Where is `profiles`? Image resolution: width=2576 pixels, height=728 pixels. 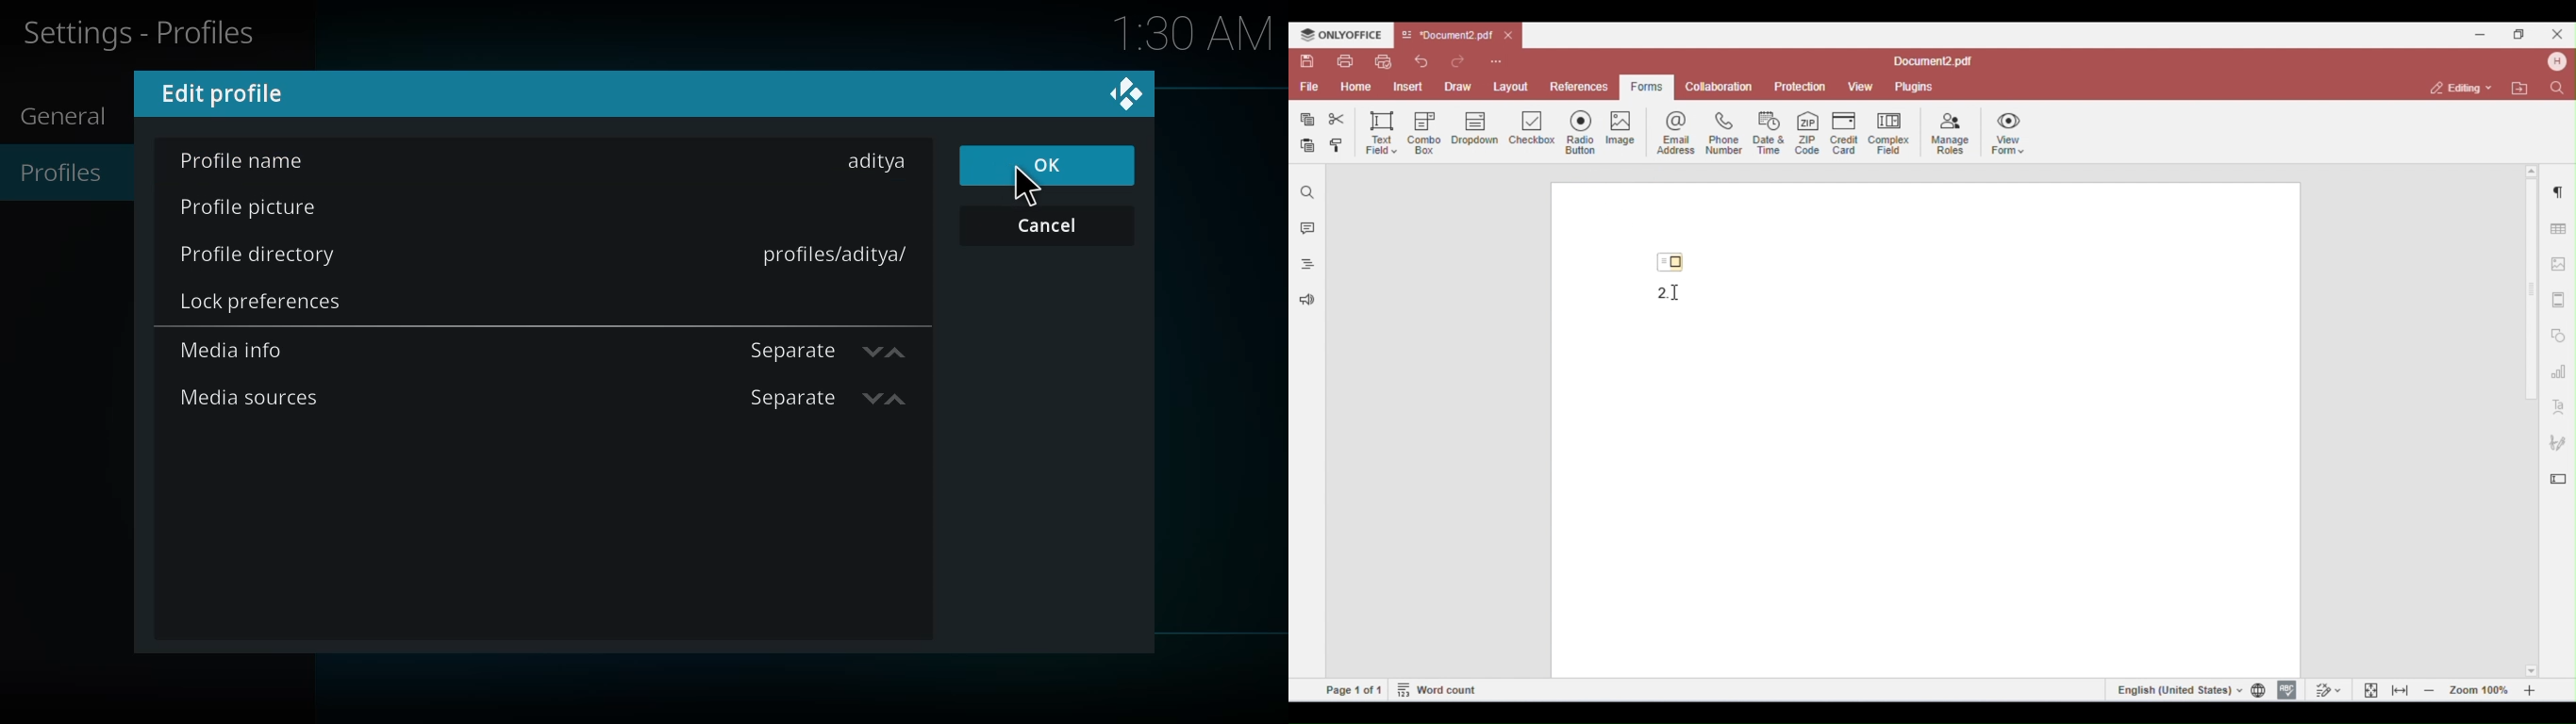 profiles is located at coordinates (73, 173).